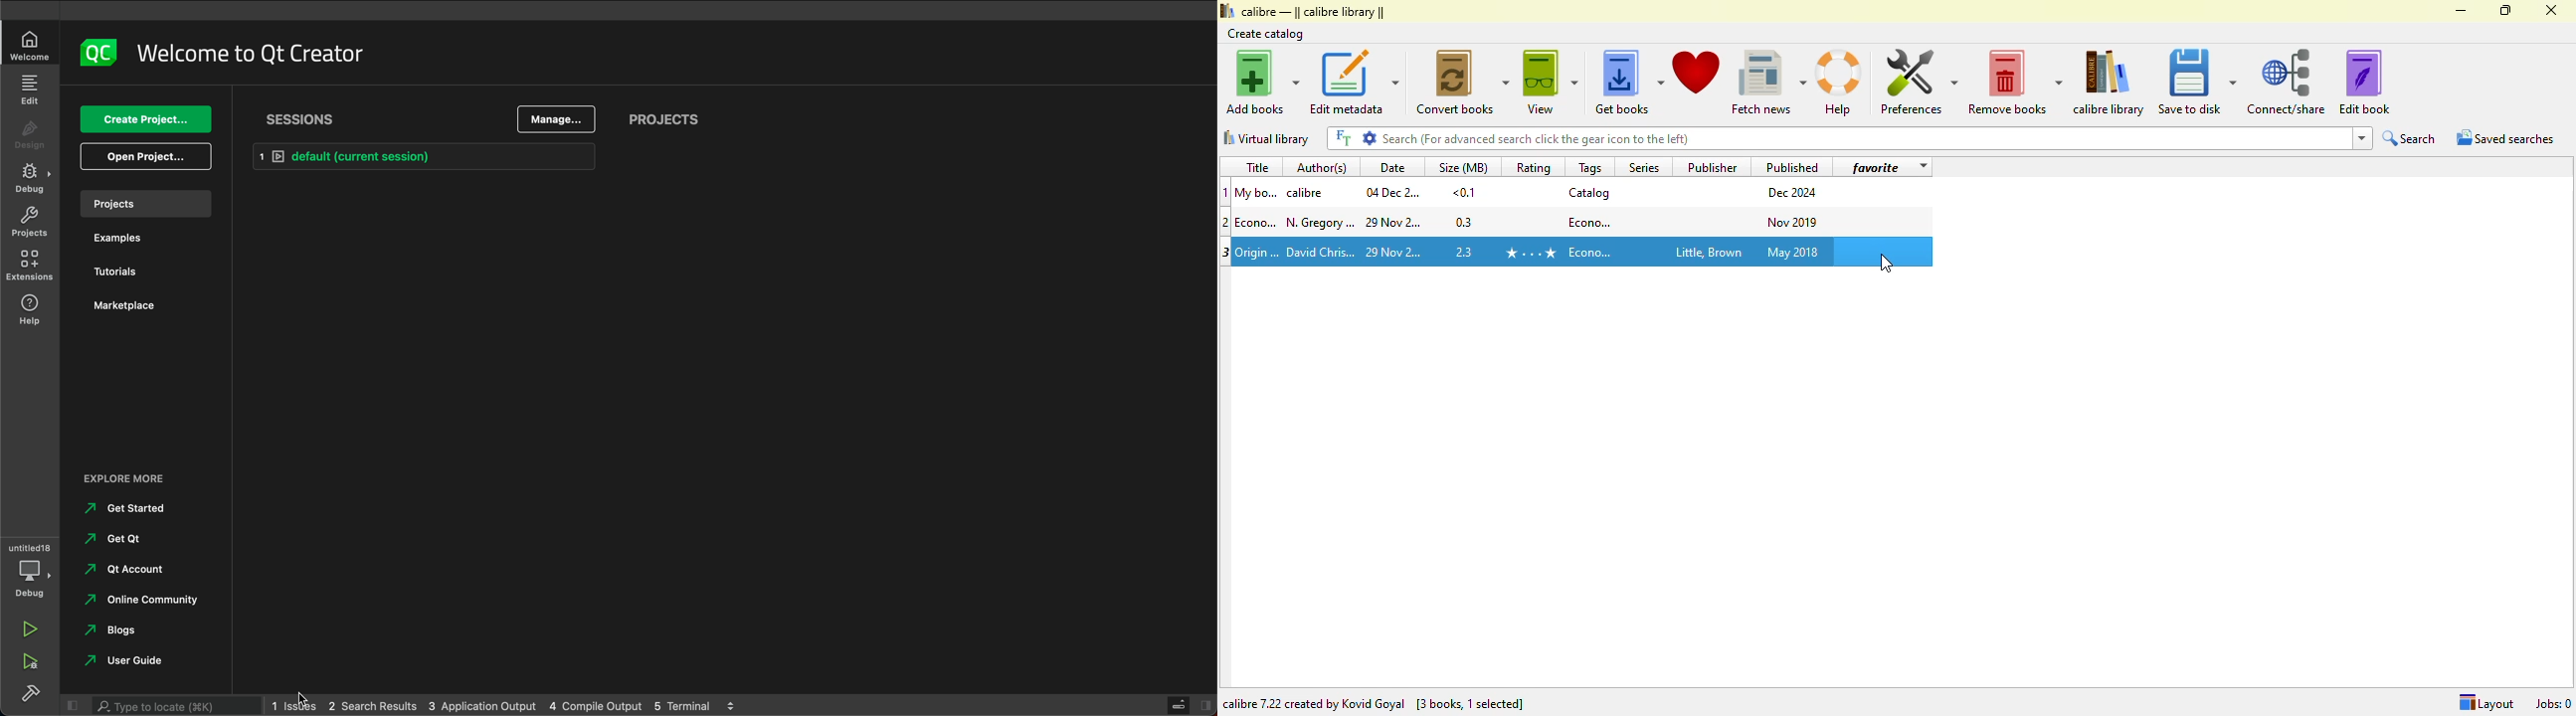 Image resolution: width=2576 pixels, height=728 pixels. I want to click on 1, so click(1226, 192).